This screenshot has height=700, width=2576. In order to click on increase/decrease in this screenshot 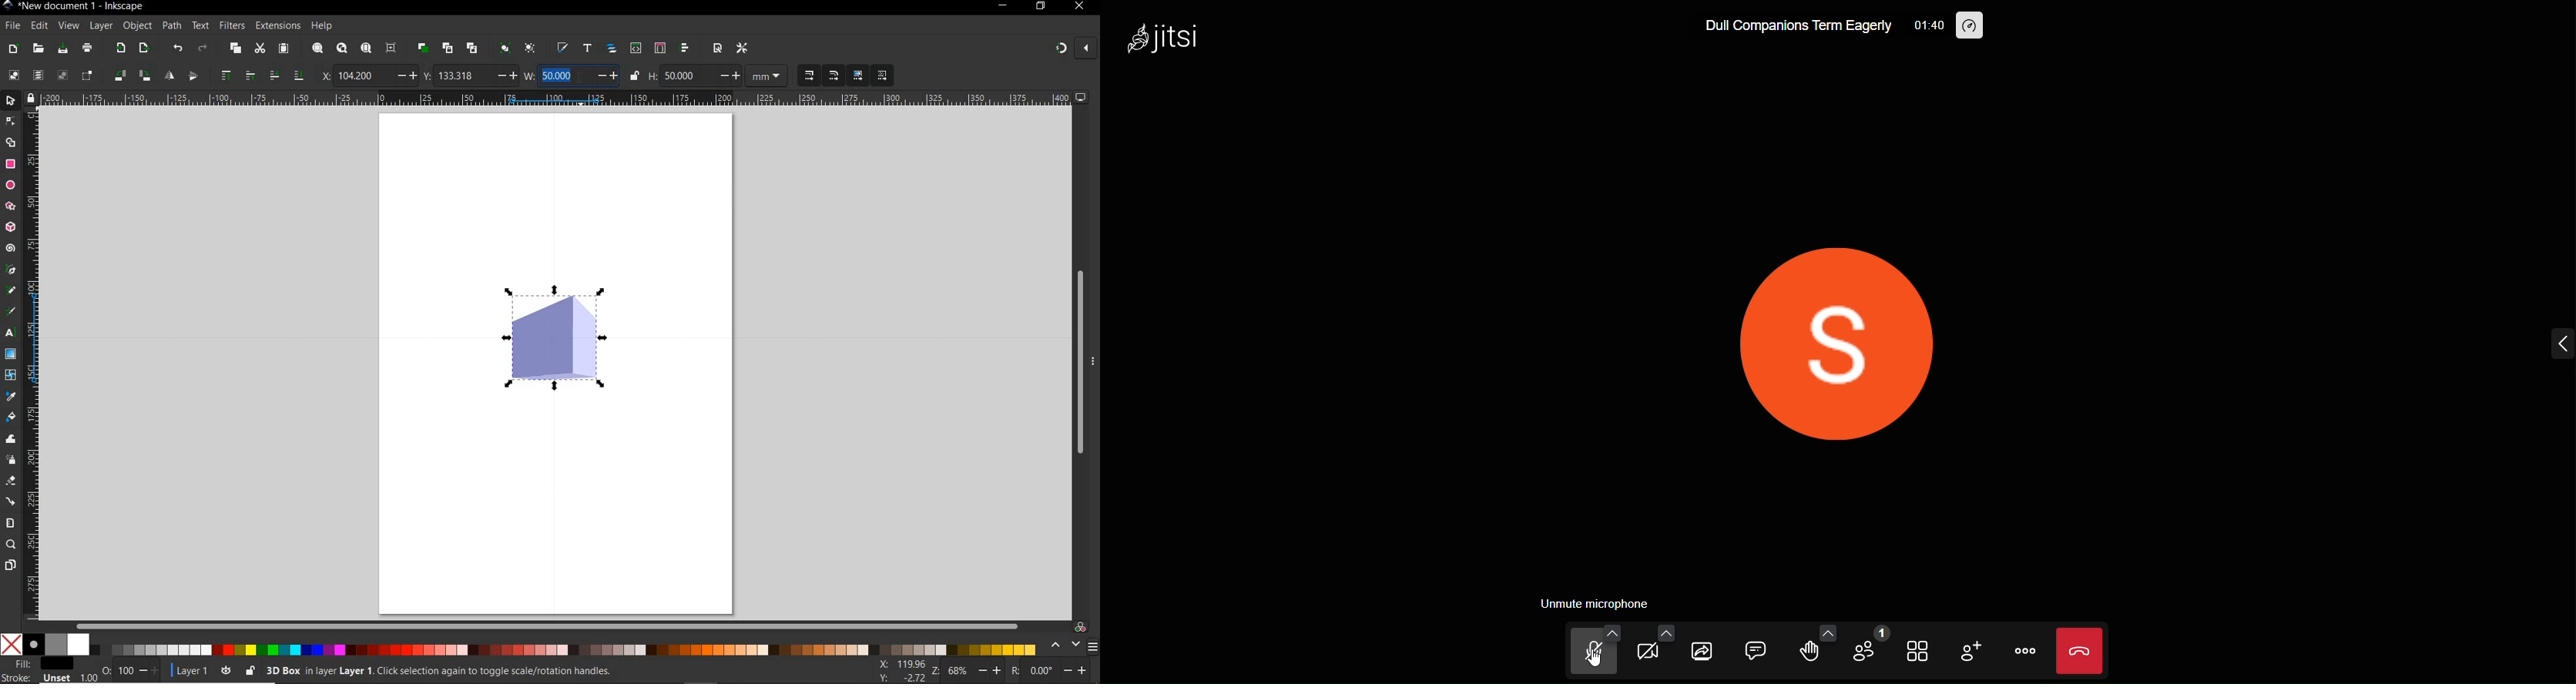, I will do `click(505, 76)`.